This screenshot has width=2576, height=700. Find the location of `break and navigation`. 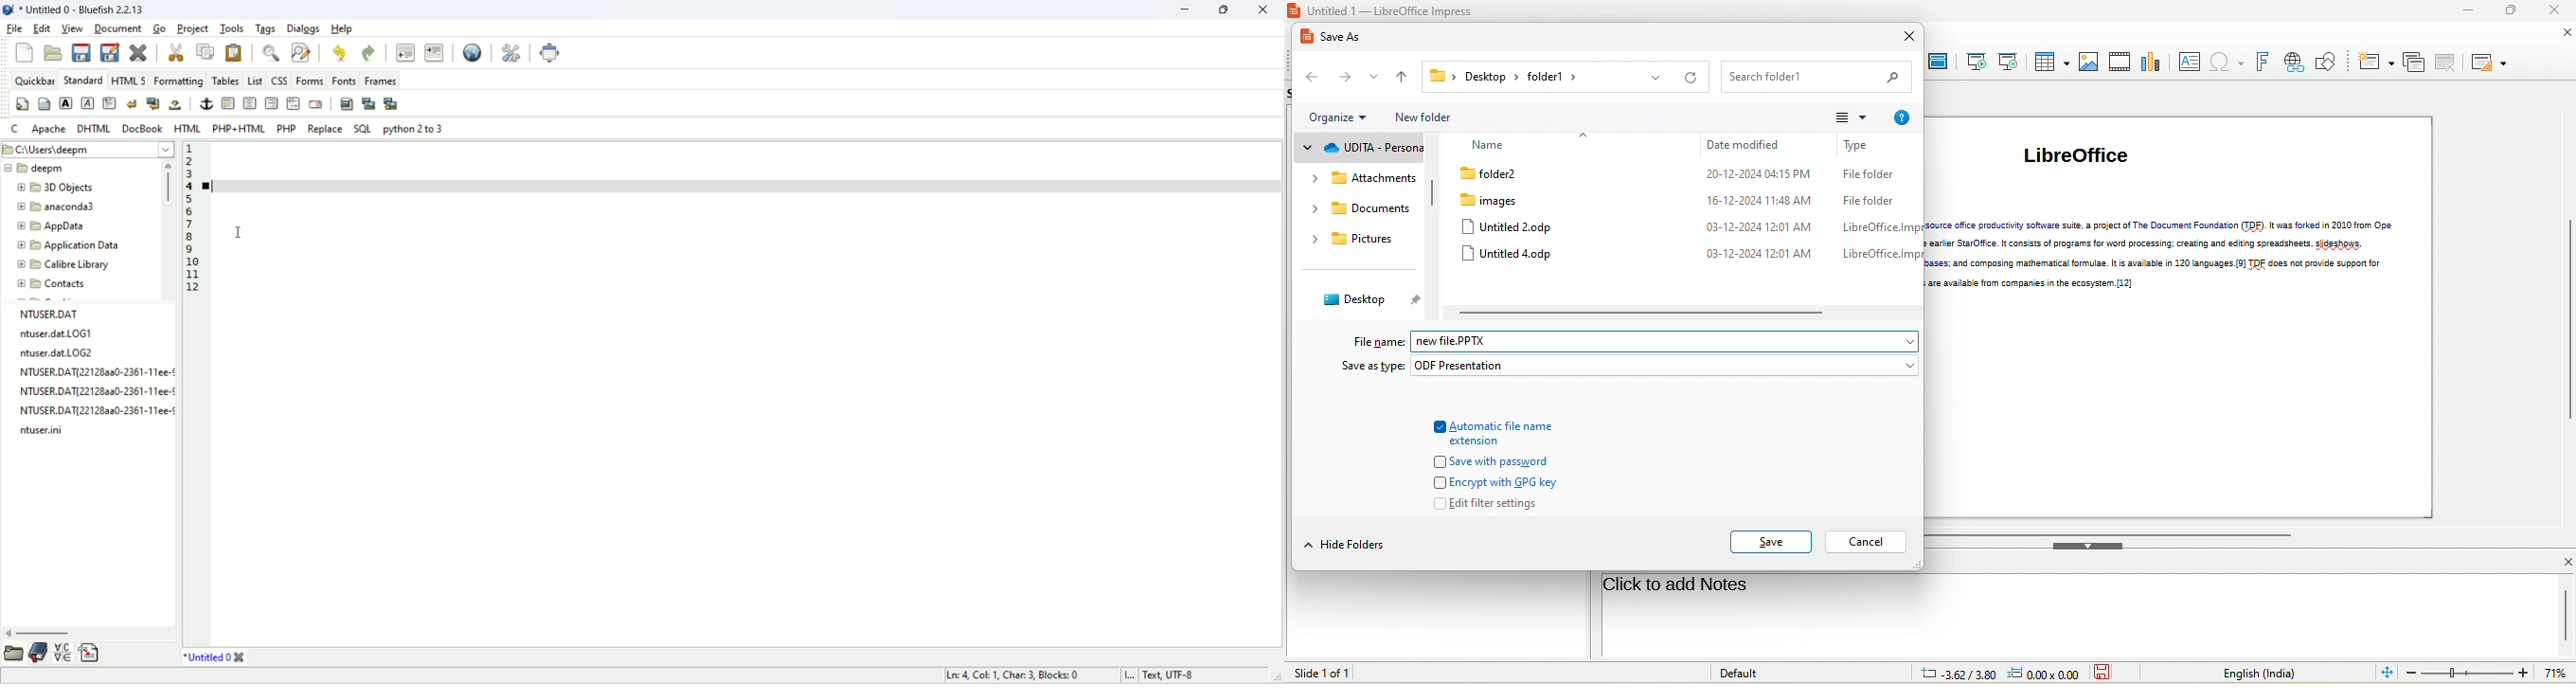

break and navigation is located at coordinates (153, 104).